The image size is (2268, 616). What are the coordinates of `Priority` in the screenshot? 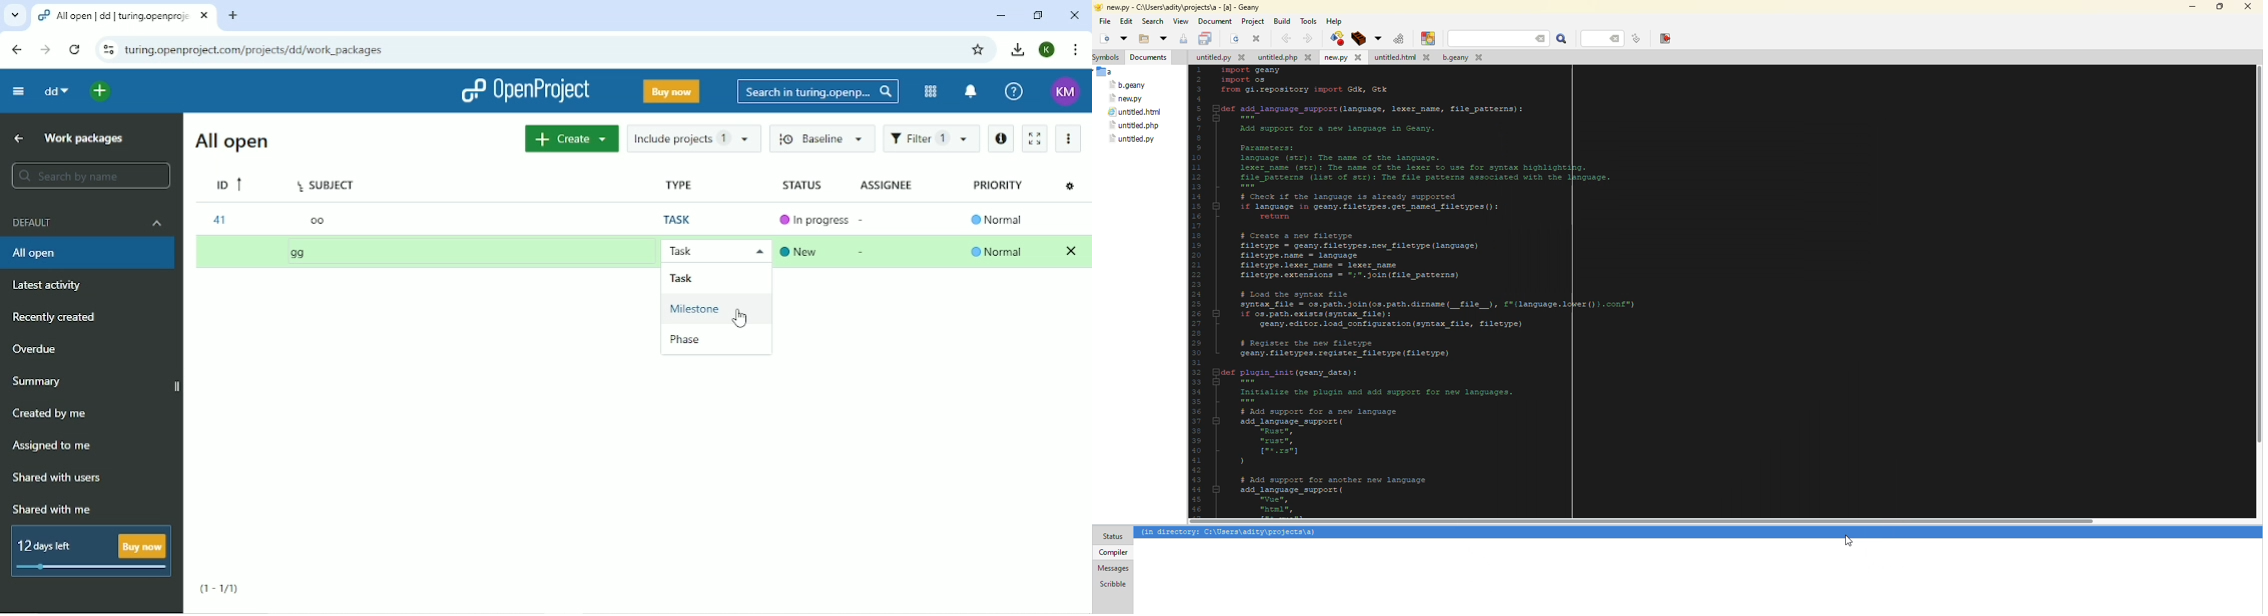 It's located at (999, 185).